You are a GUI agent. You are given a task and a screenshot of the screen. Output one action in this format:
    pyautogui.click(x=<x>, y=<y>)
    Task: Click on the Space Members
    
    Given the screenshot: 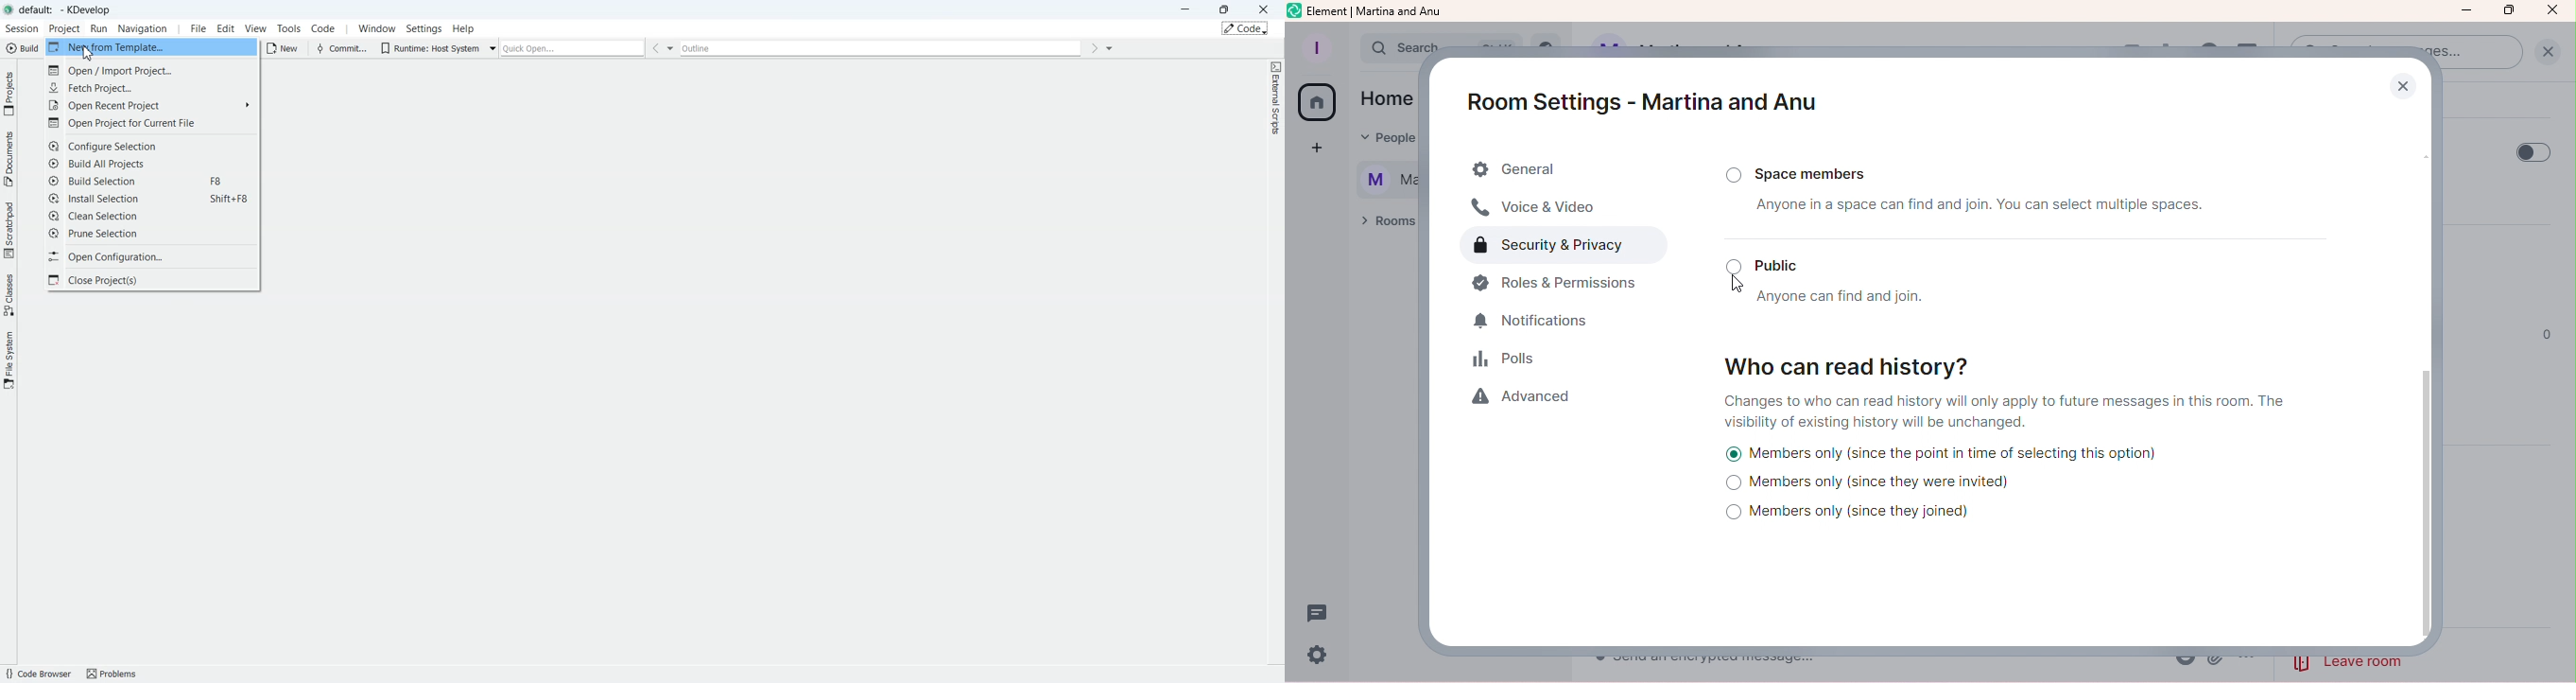 What is the action you would take?
    pyautogui.click(x=1807, y=170)
    